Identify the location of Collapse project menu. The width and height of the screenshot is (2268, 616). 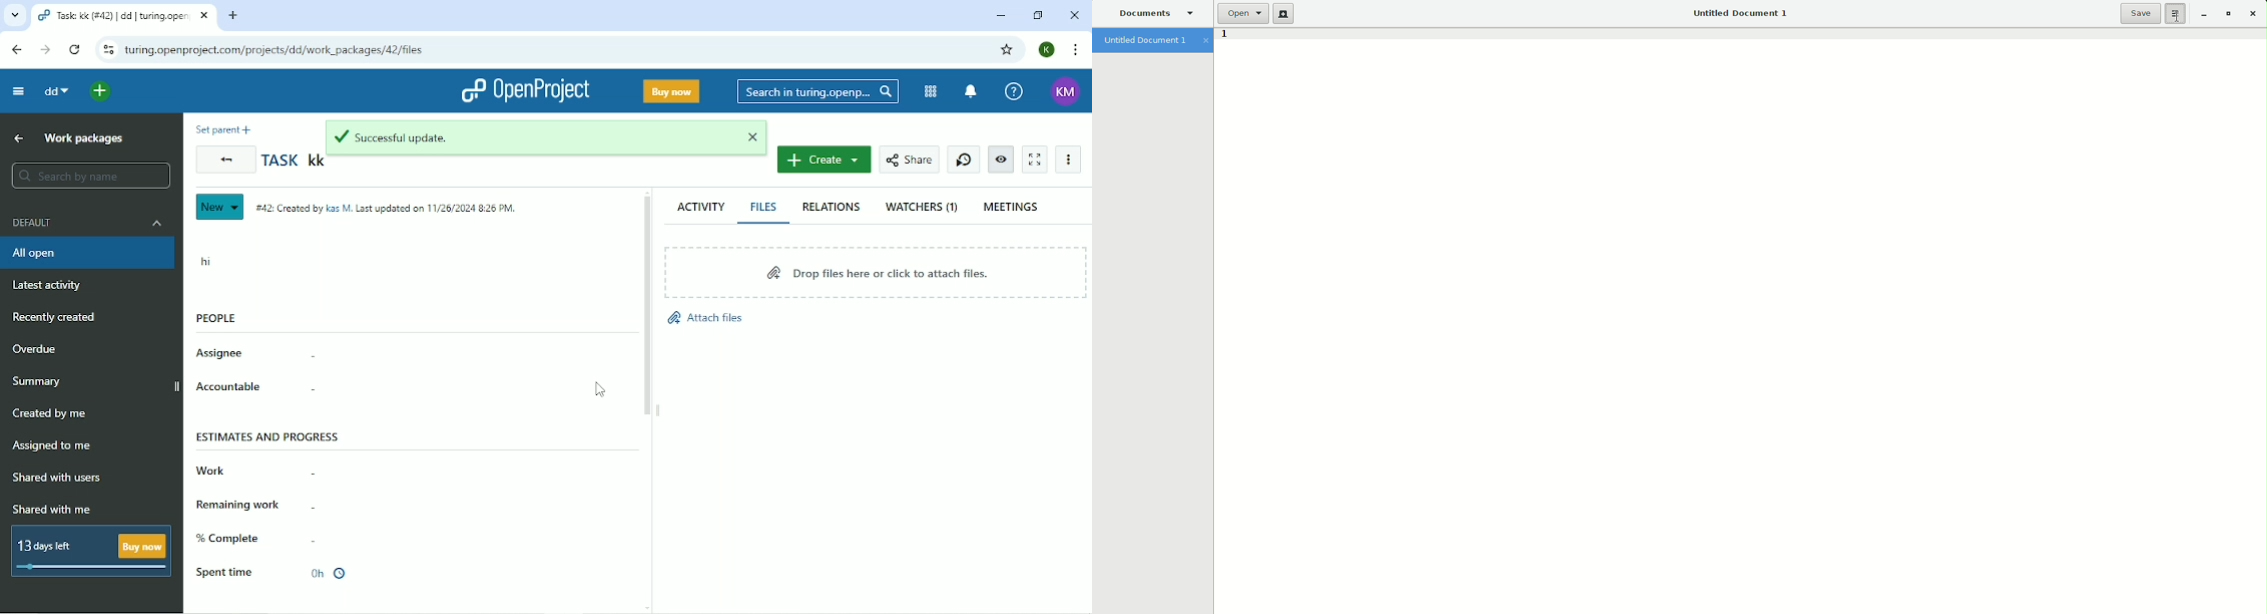
(19, 91).